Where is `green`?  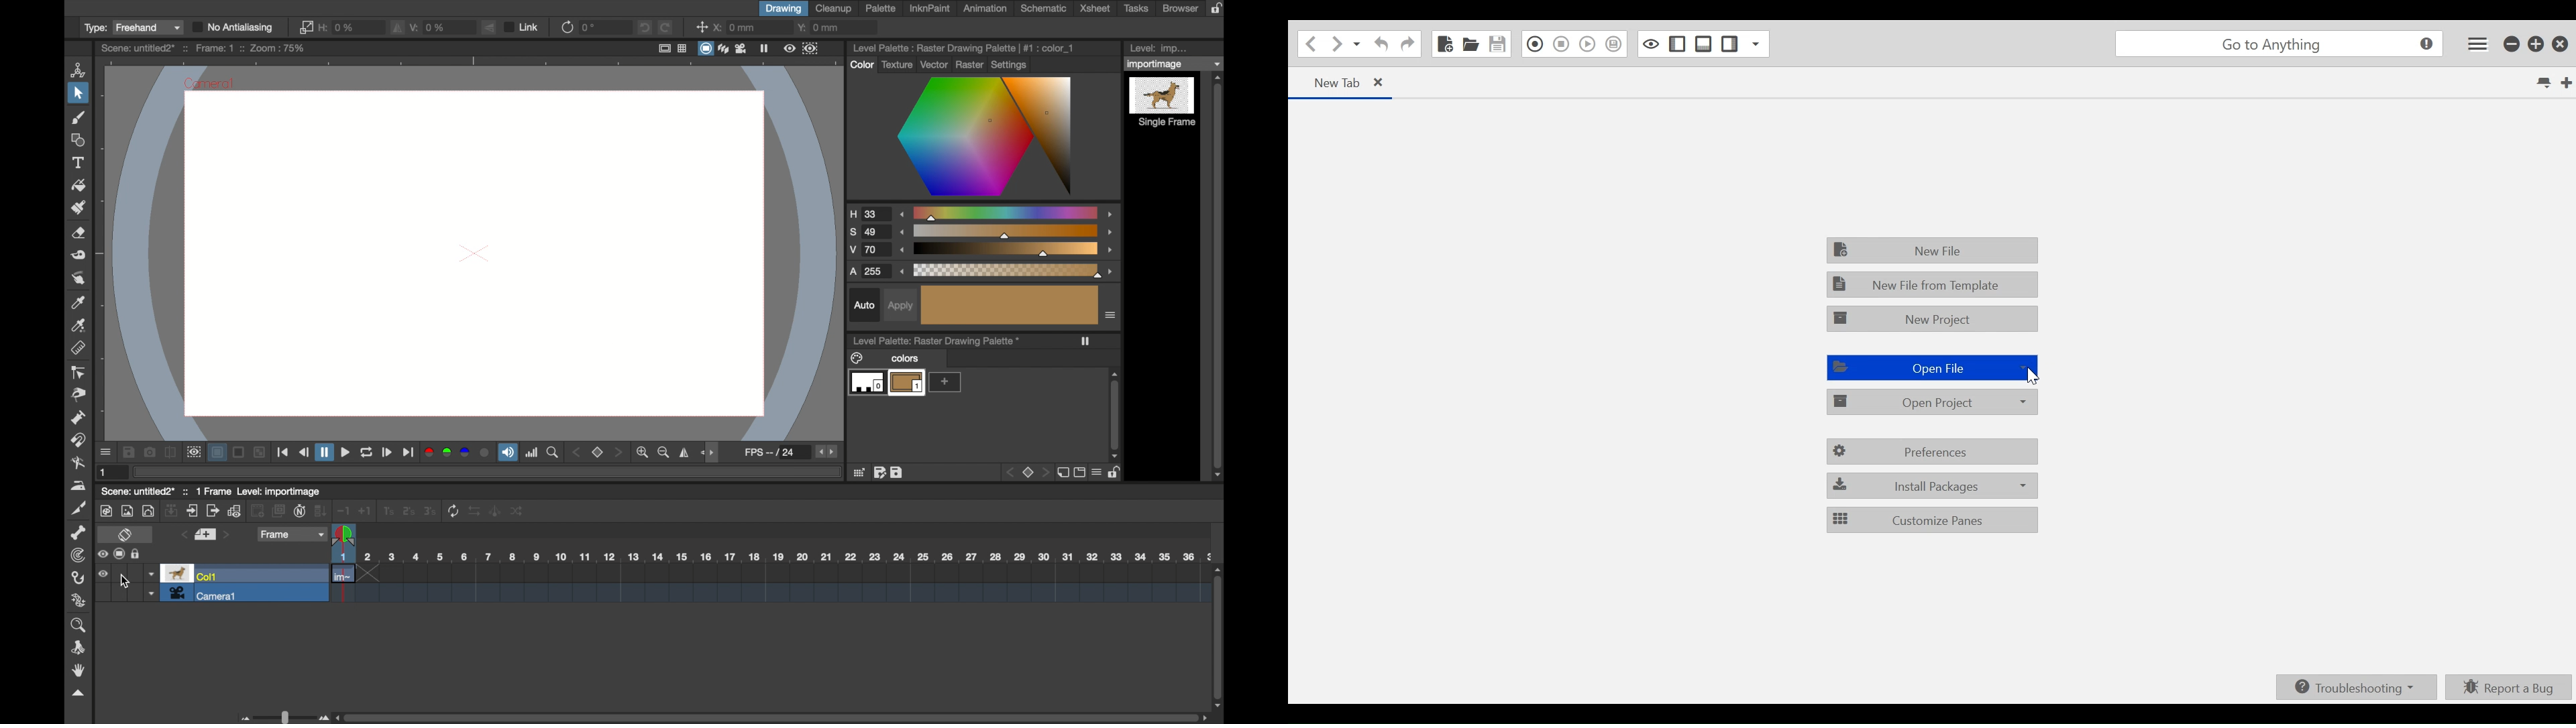 green is located at coordinates (446, 452).